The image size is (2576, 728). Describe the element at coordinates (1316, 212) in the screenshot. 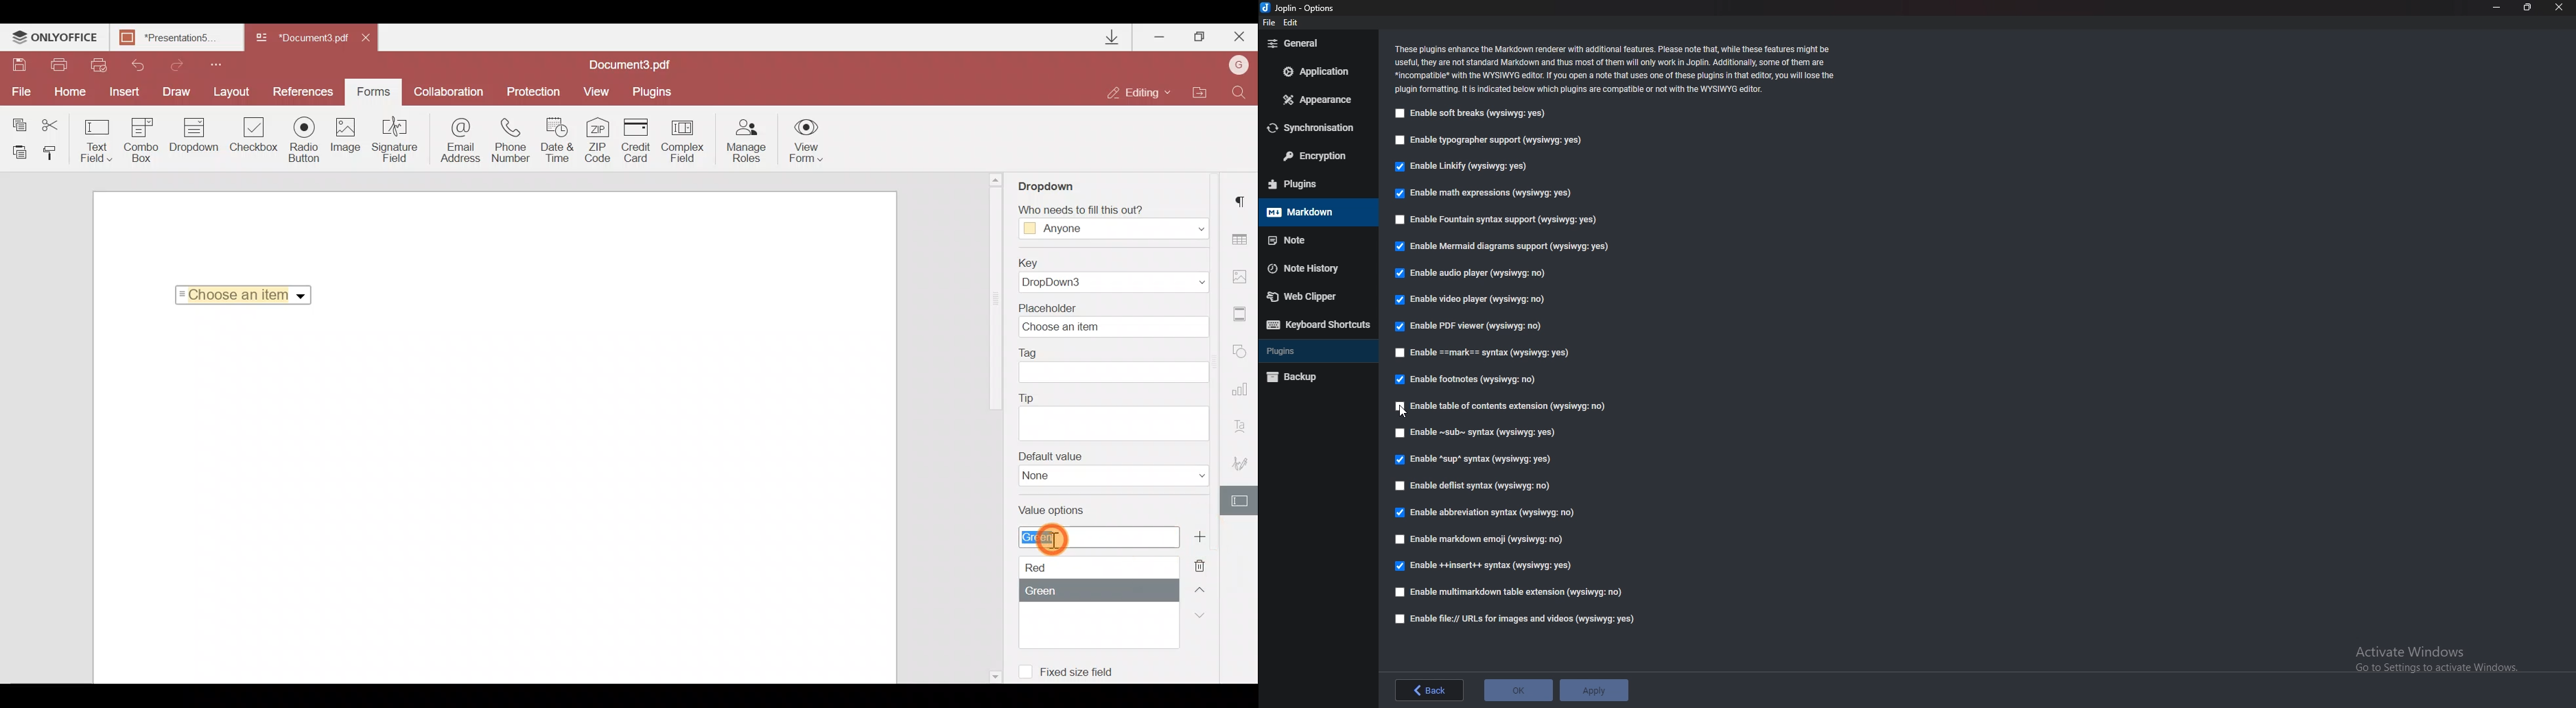

I see `markdown` at that location.